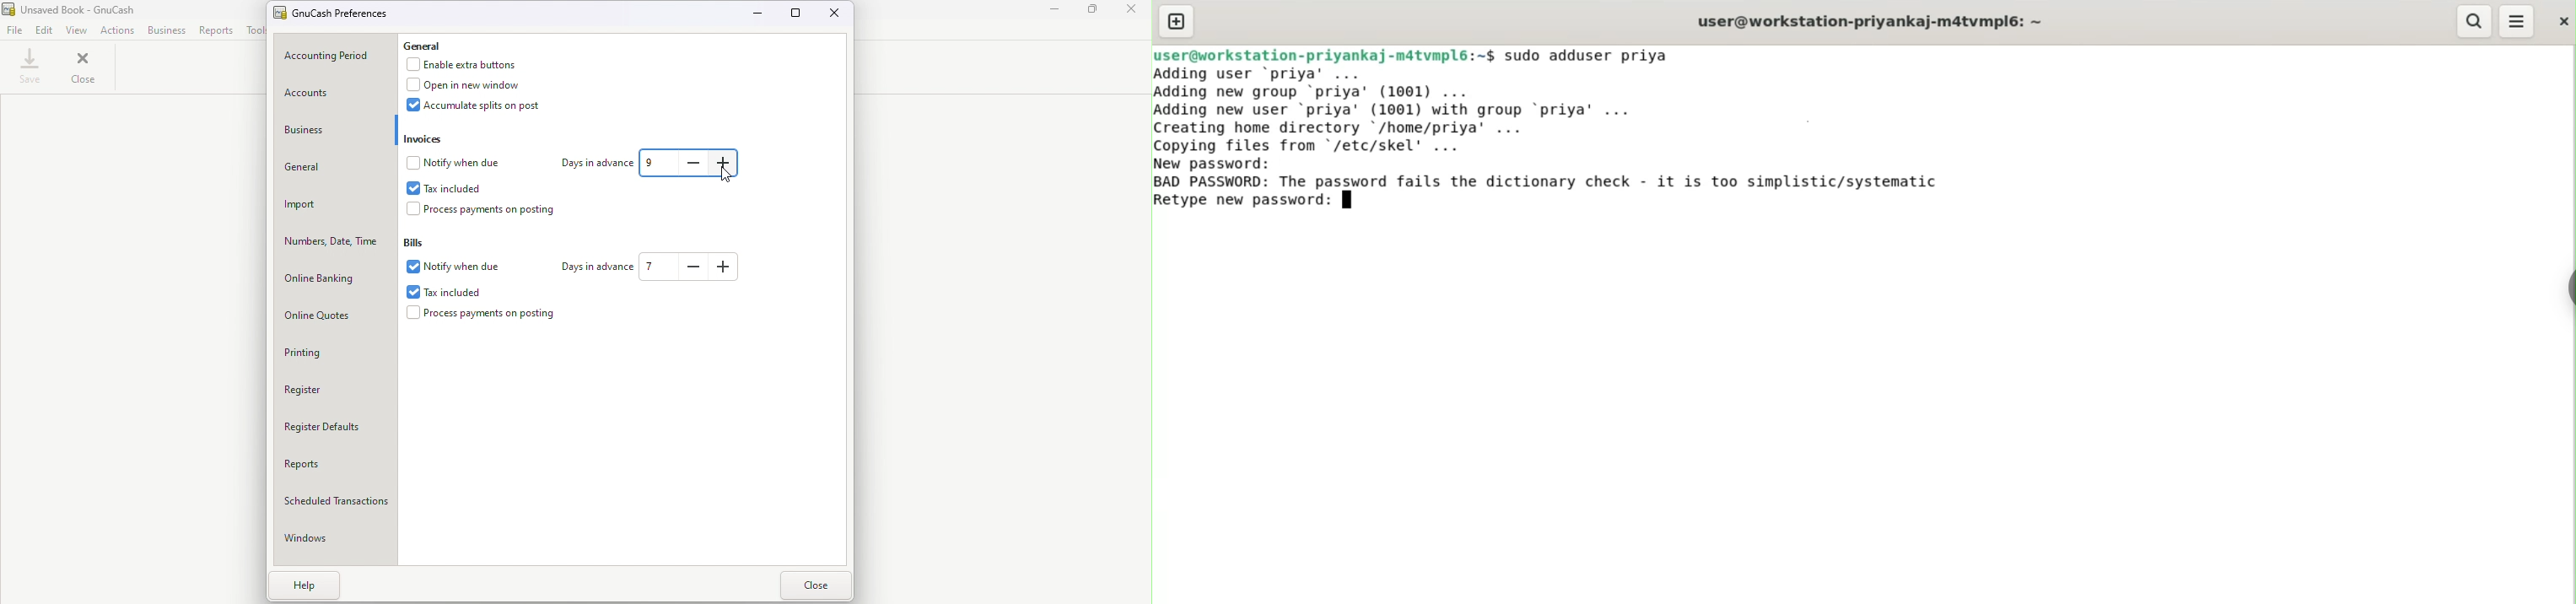 The width and height of the screenshot is (2576, 616). What do you see at coordinates (337, 56) in the screenshot?
I see `Accounting period` at bounding box center [337, 56].